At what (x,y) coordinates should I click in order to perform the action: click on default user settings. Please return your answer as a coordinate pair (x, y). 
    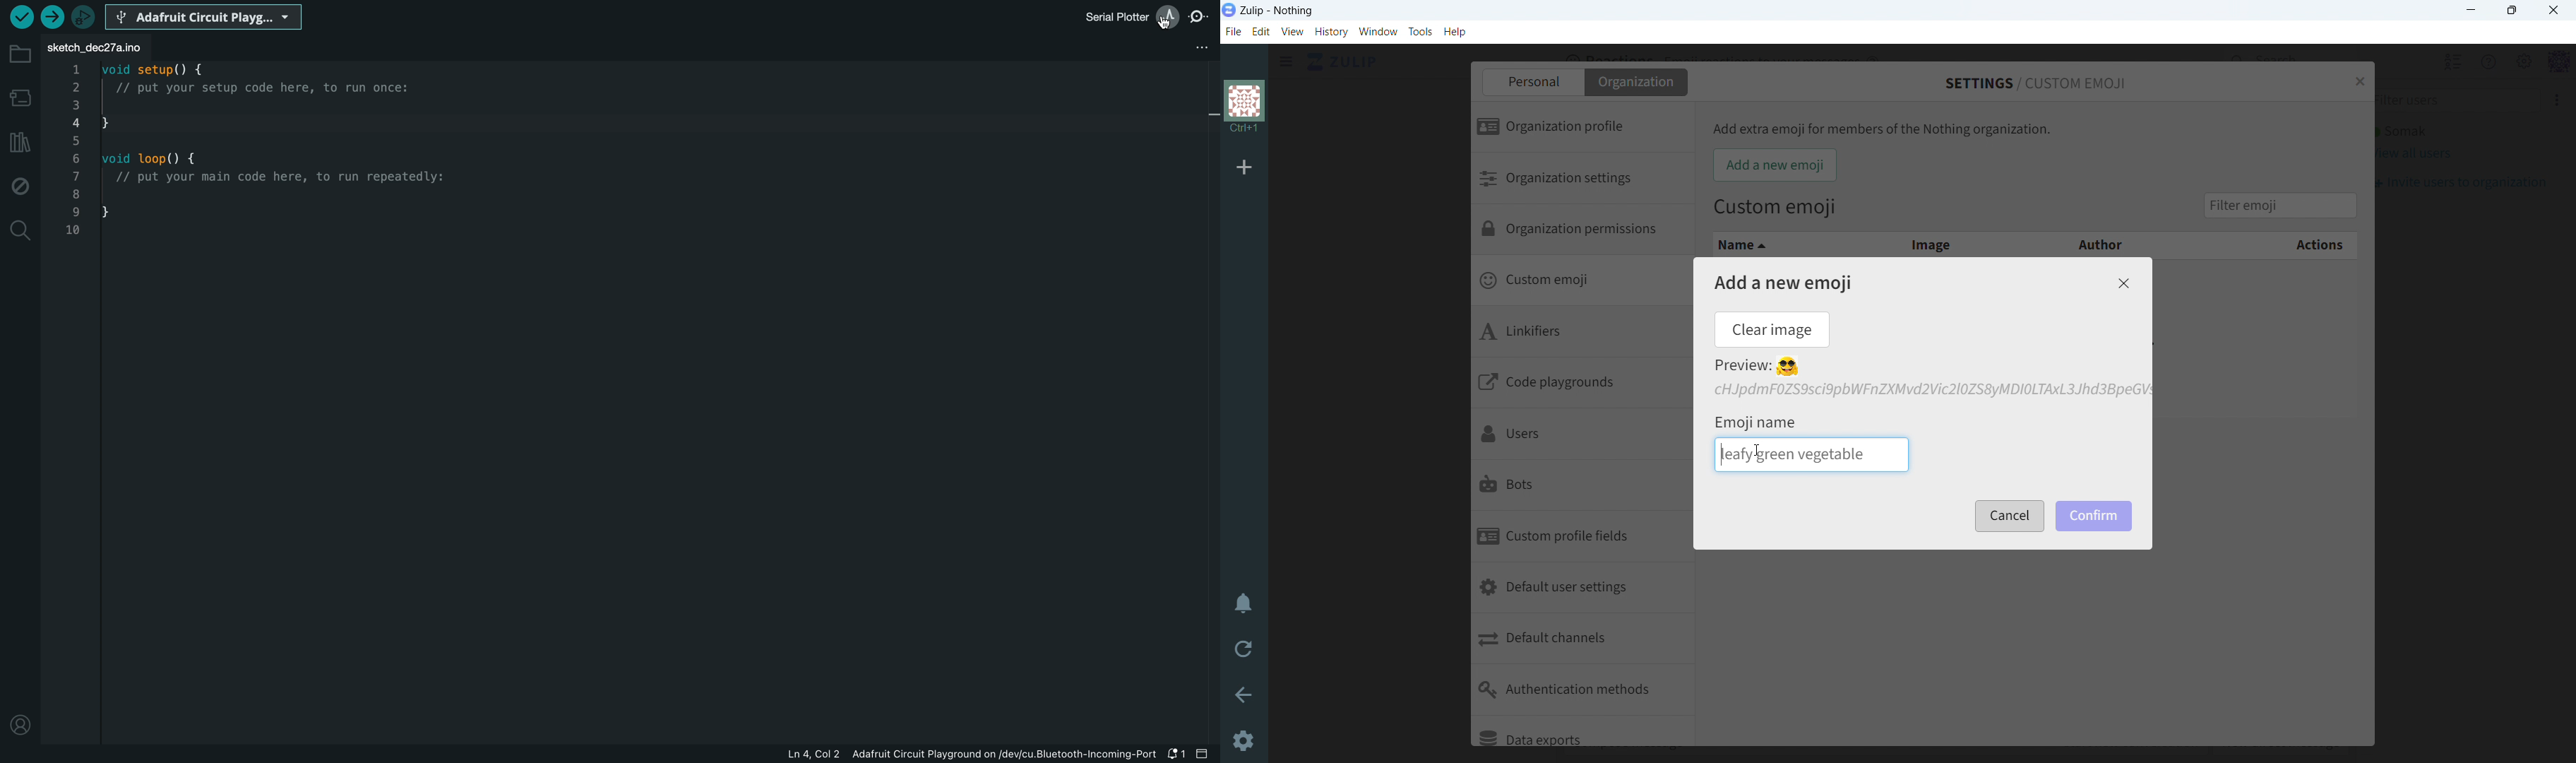
    Looking at the image, I should click on (1583, 589).